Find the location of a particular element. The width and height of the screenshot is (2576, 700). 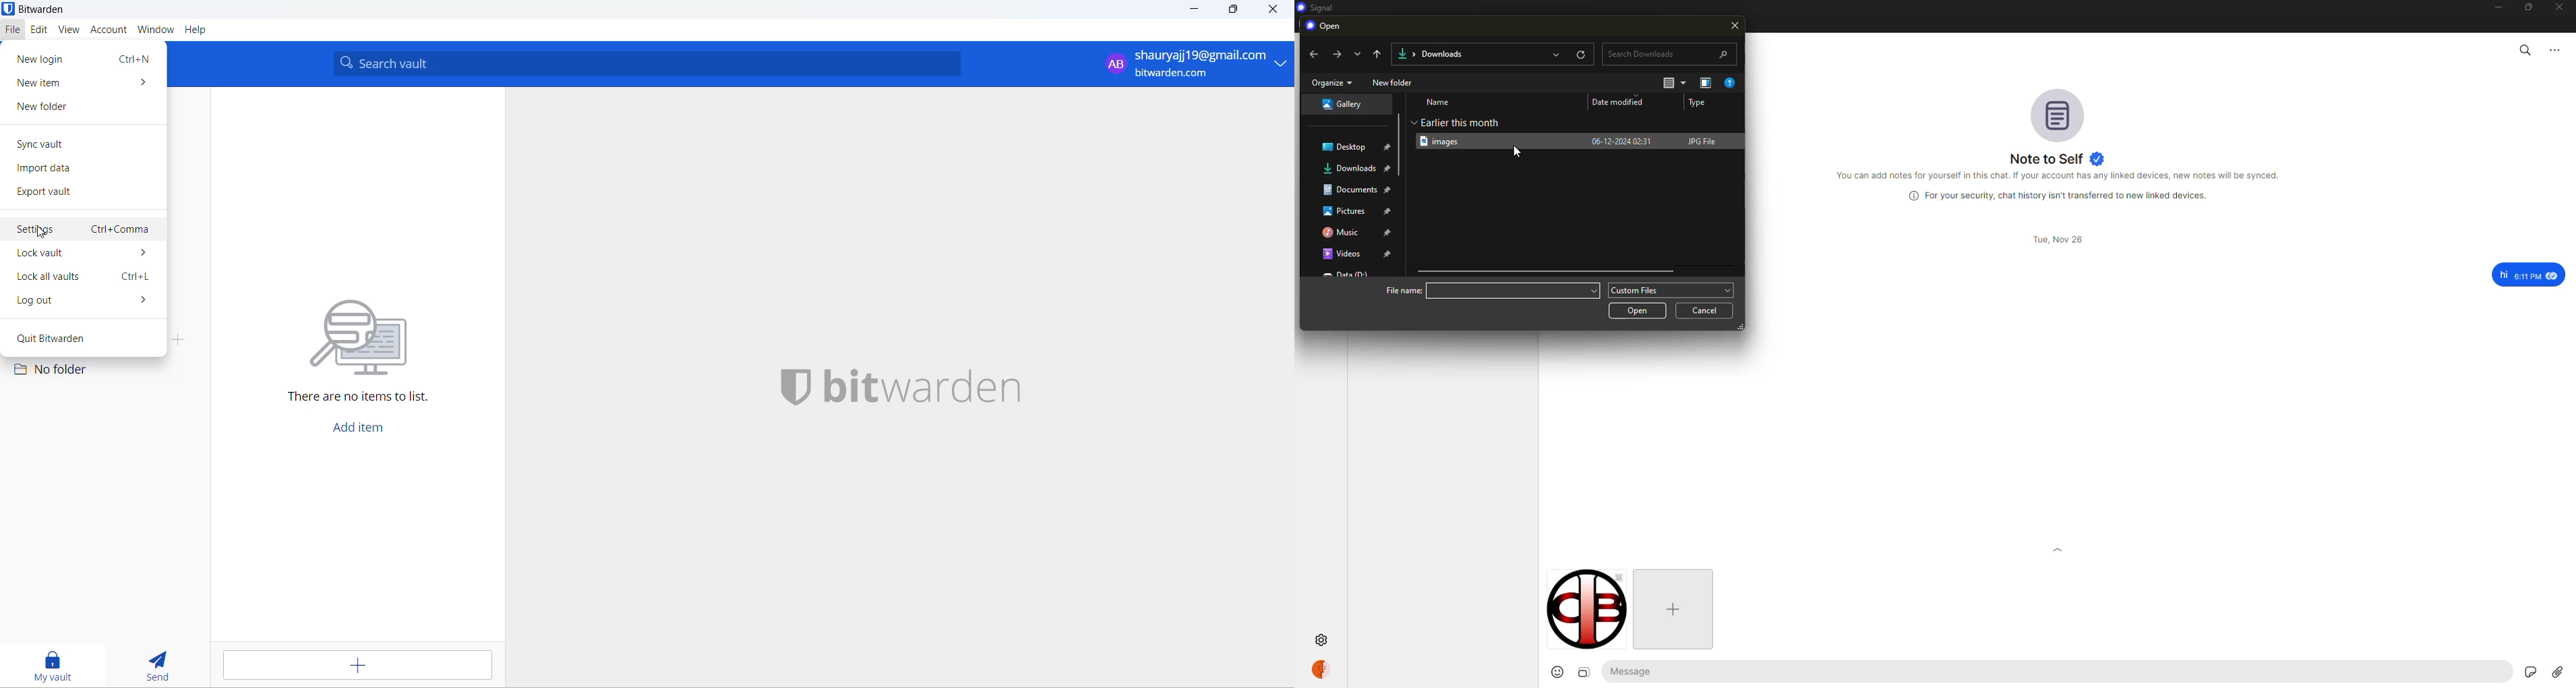

type is located at coordinates (1699, 103).